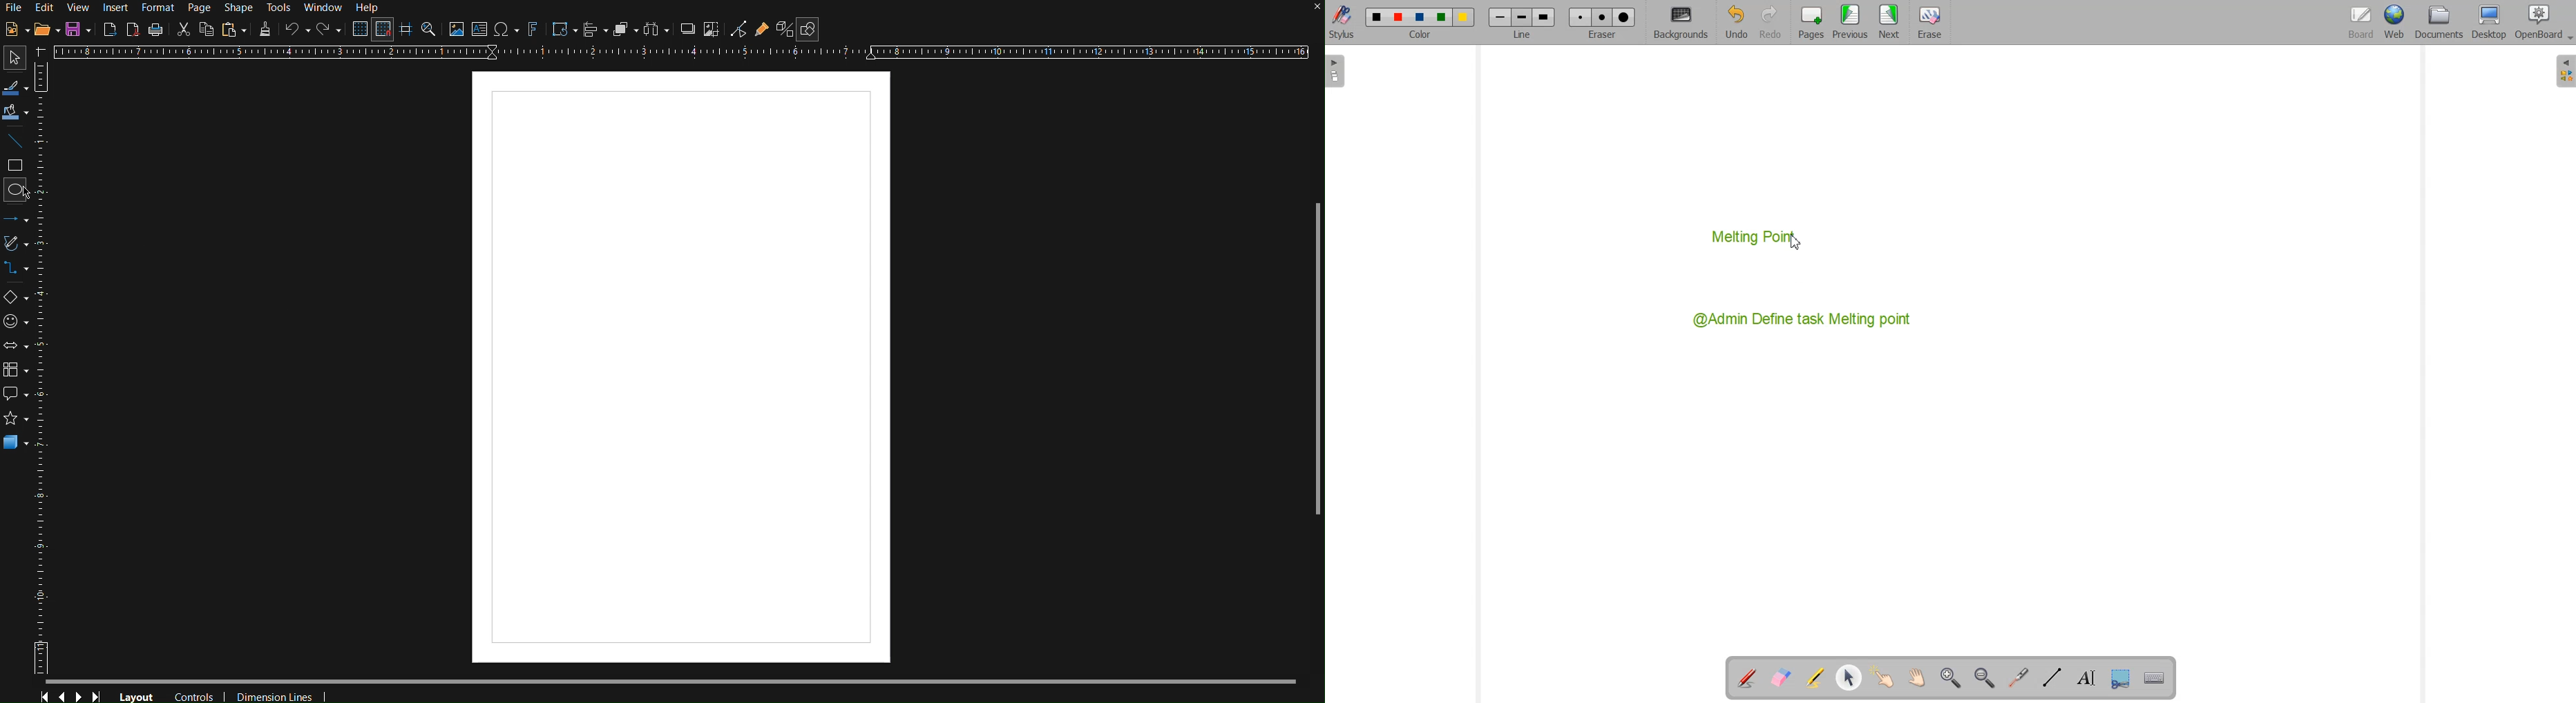 The height and width of the screenshot is (728, 2576). What do you see at coordinates (370, 8) in the screenshot?
I see `Help` at bounding box center [370, 8].